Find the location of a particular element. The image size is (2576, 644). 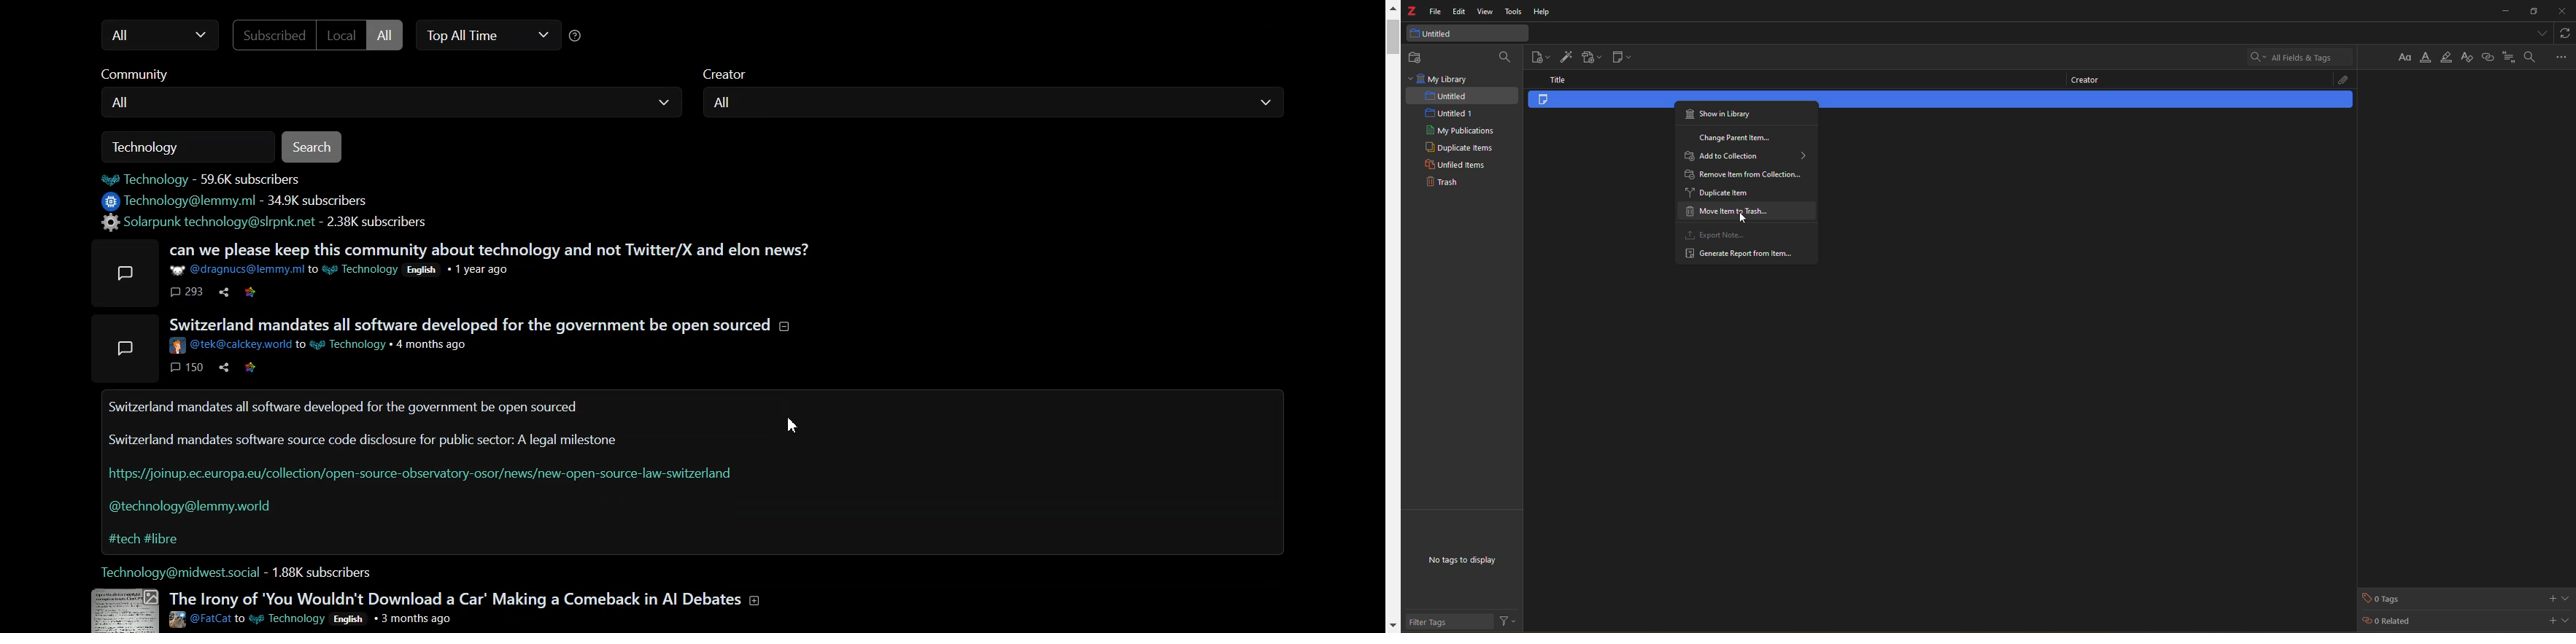

Top All Time is located at coordinates (489, 36).